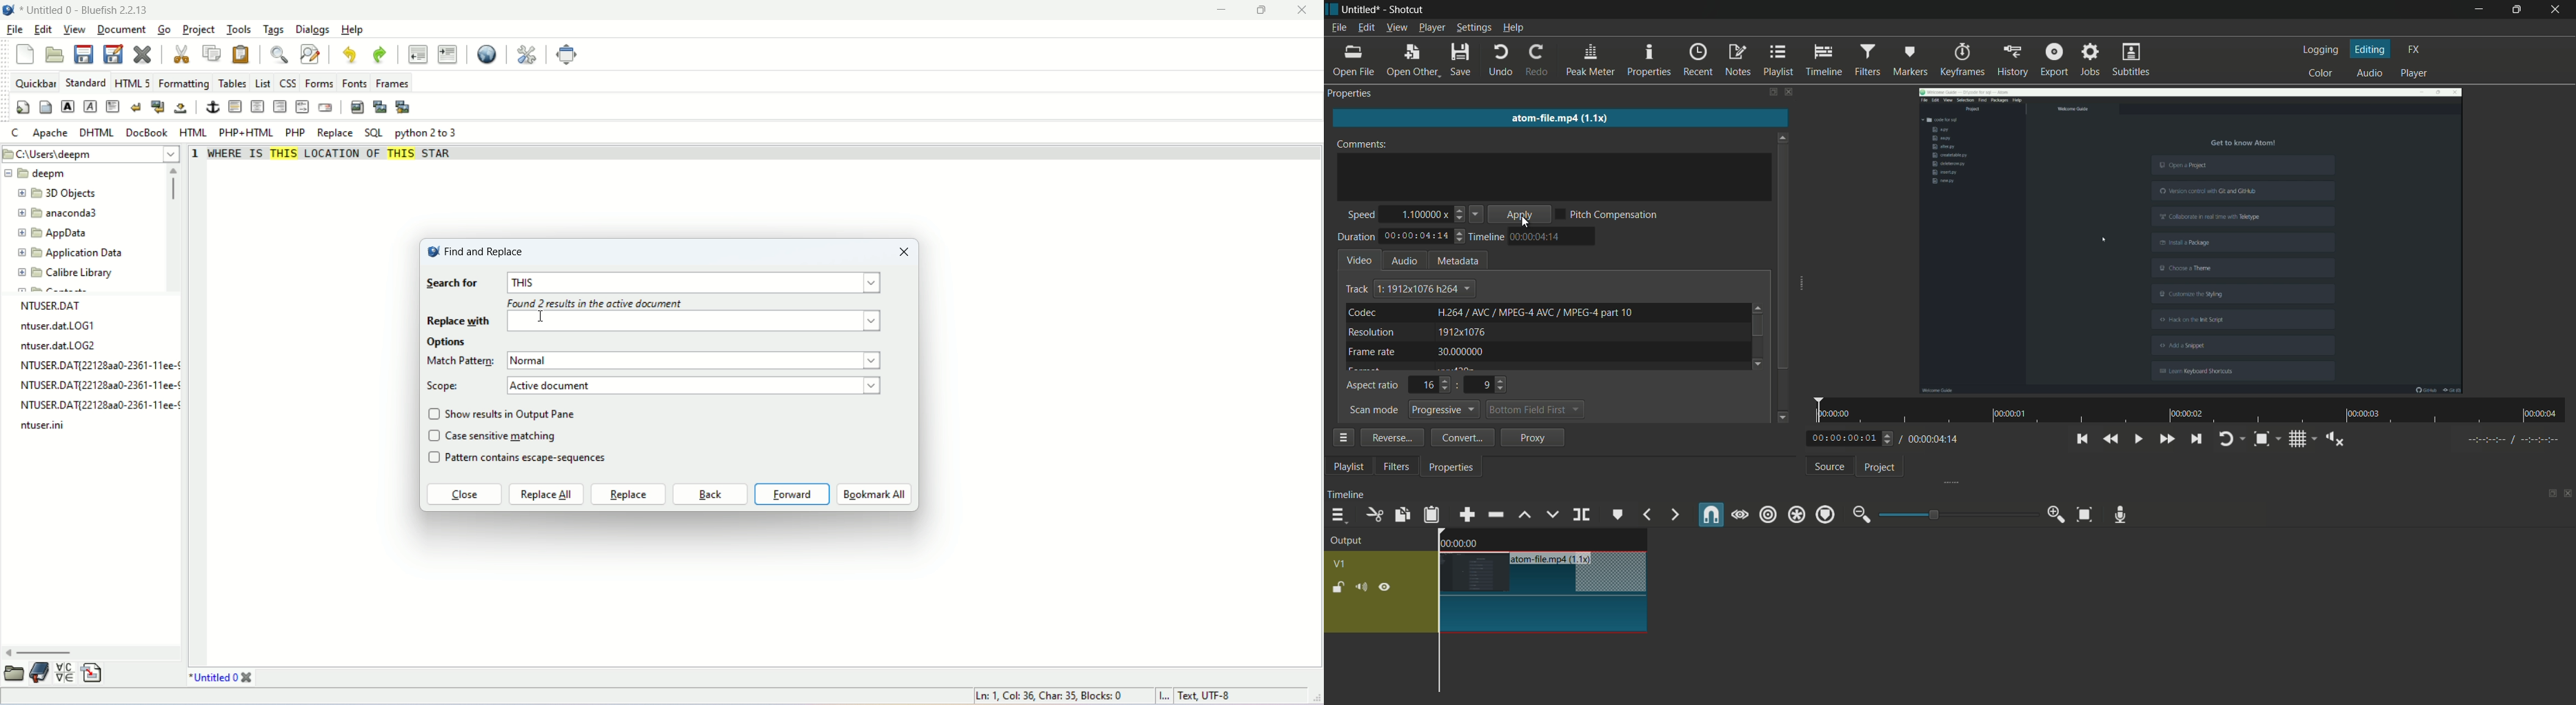  What do you see at coordinates (657, 324) in the screenshot?
I see `replace with` at bounding box center [657, 324].